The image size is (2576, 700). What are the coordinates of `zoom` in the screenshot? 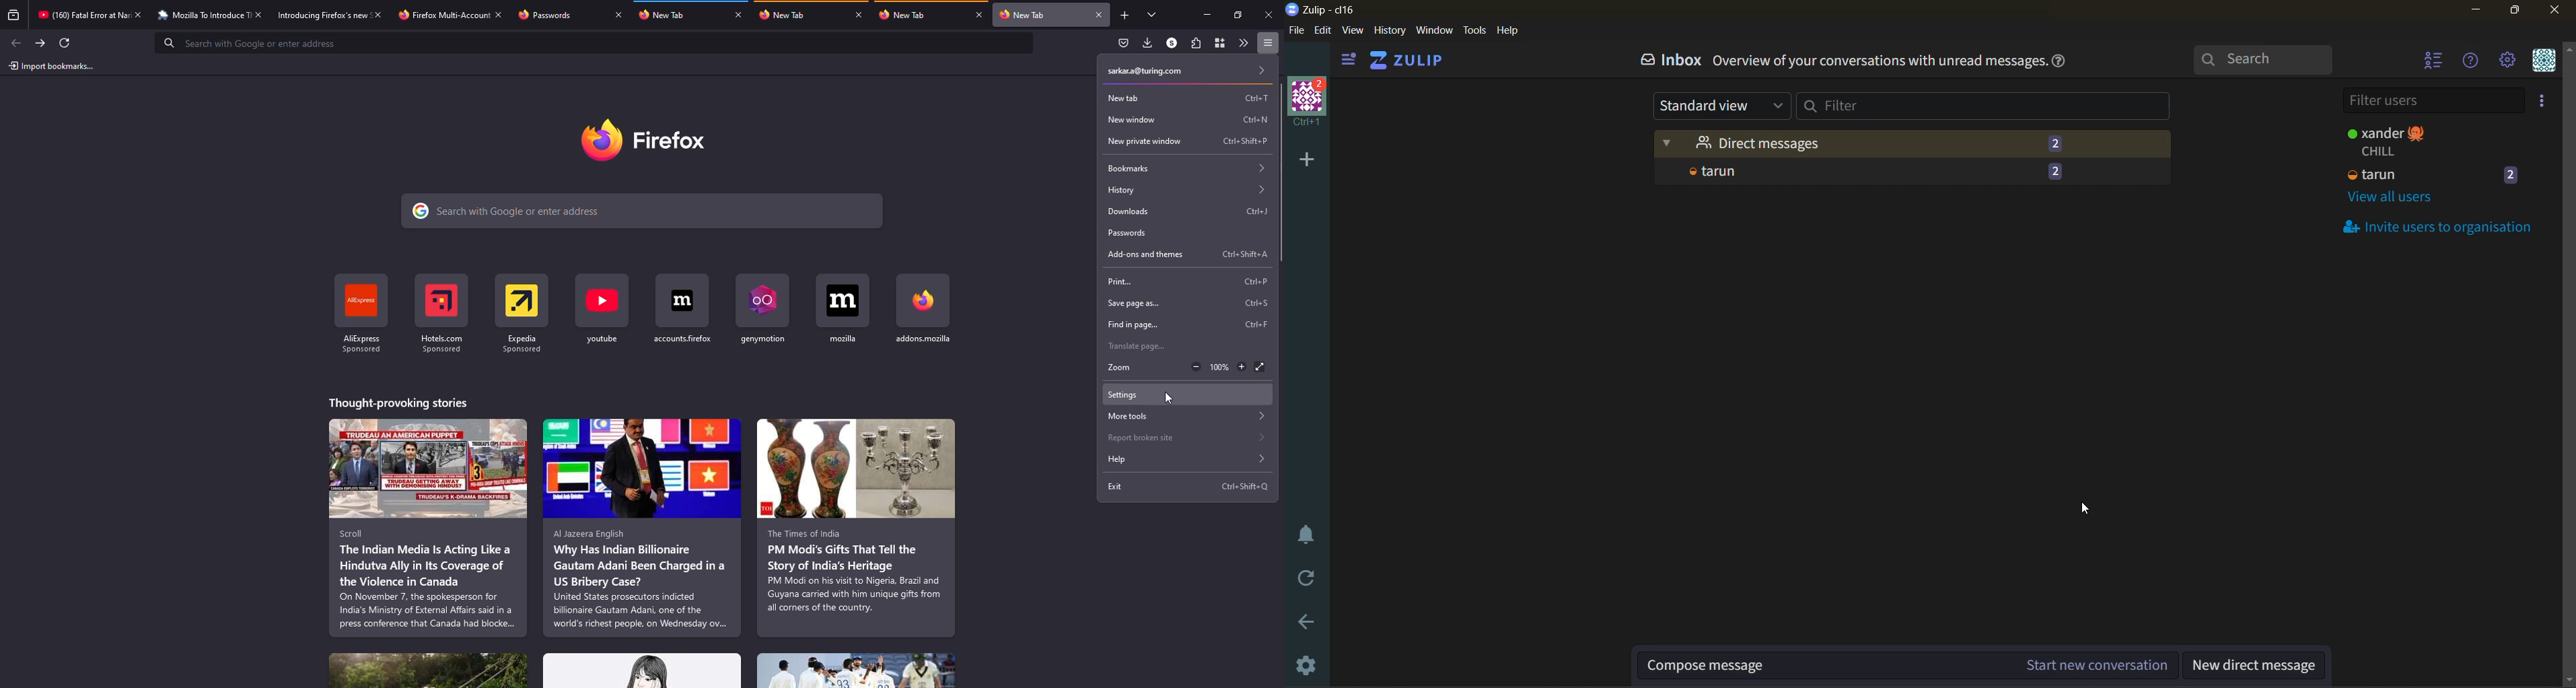 It's located at (1123, 368).